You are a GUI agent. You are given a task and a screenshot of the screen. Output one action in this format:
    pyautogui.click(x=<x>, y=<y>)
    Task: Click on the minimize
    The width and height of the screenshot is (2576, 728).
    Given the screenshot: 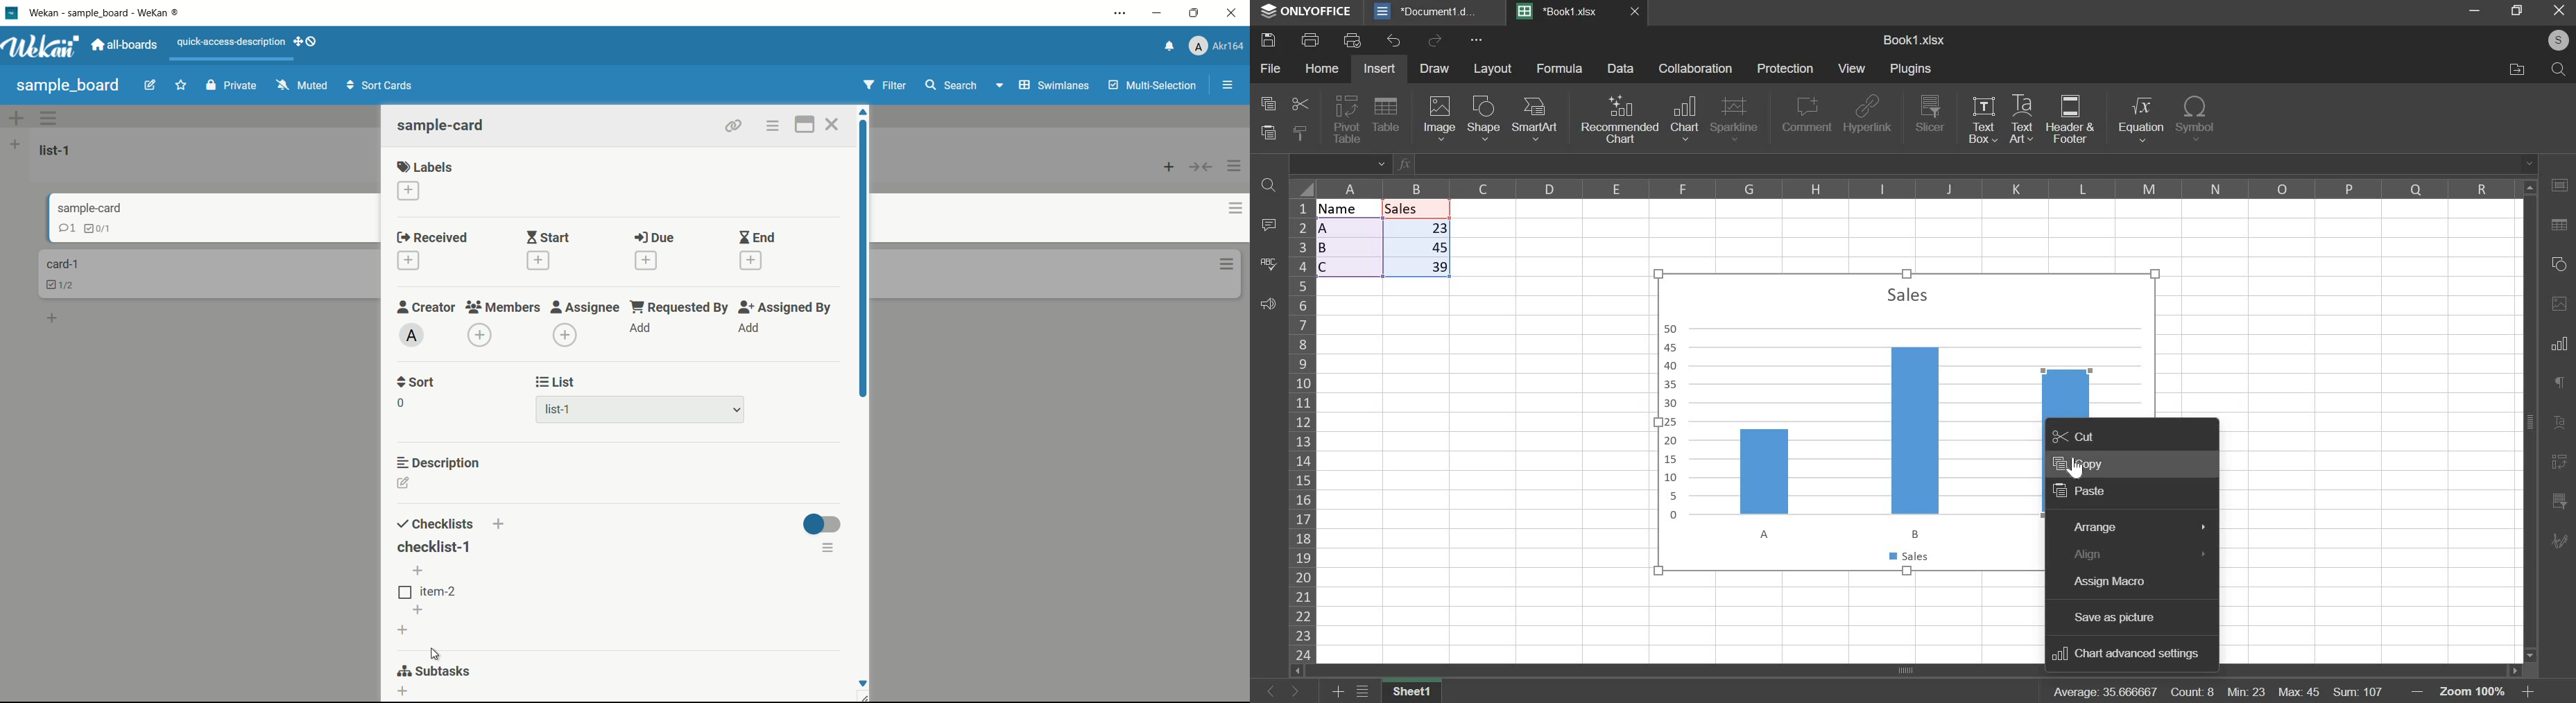 What is the action you would take?
    pyautogui.click(x=2473, y=12)
    